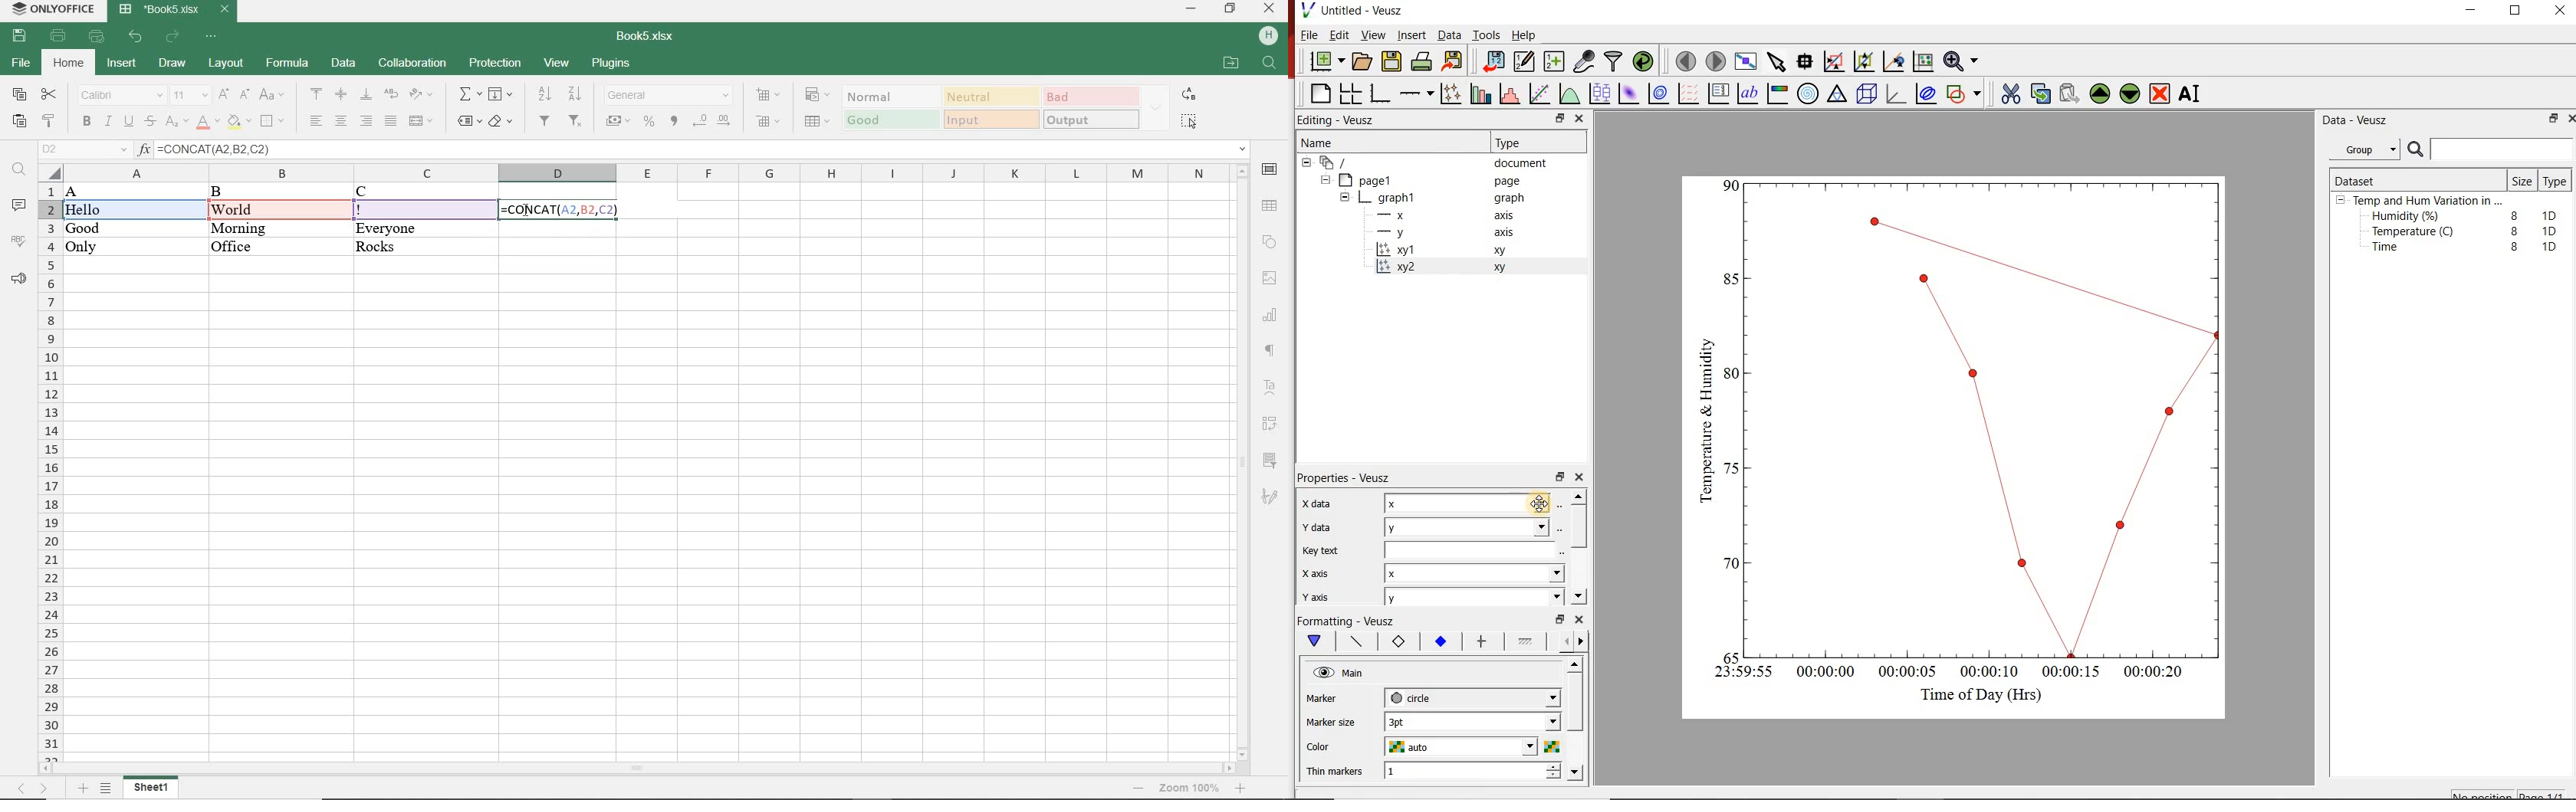  Describe the element at coordinates (1414, 599) in the screenshot. I see `y` at that location.